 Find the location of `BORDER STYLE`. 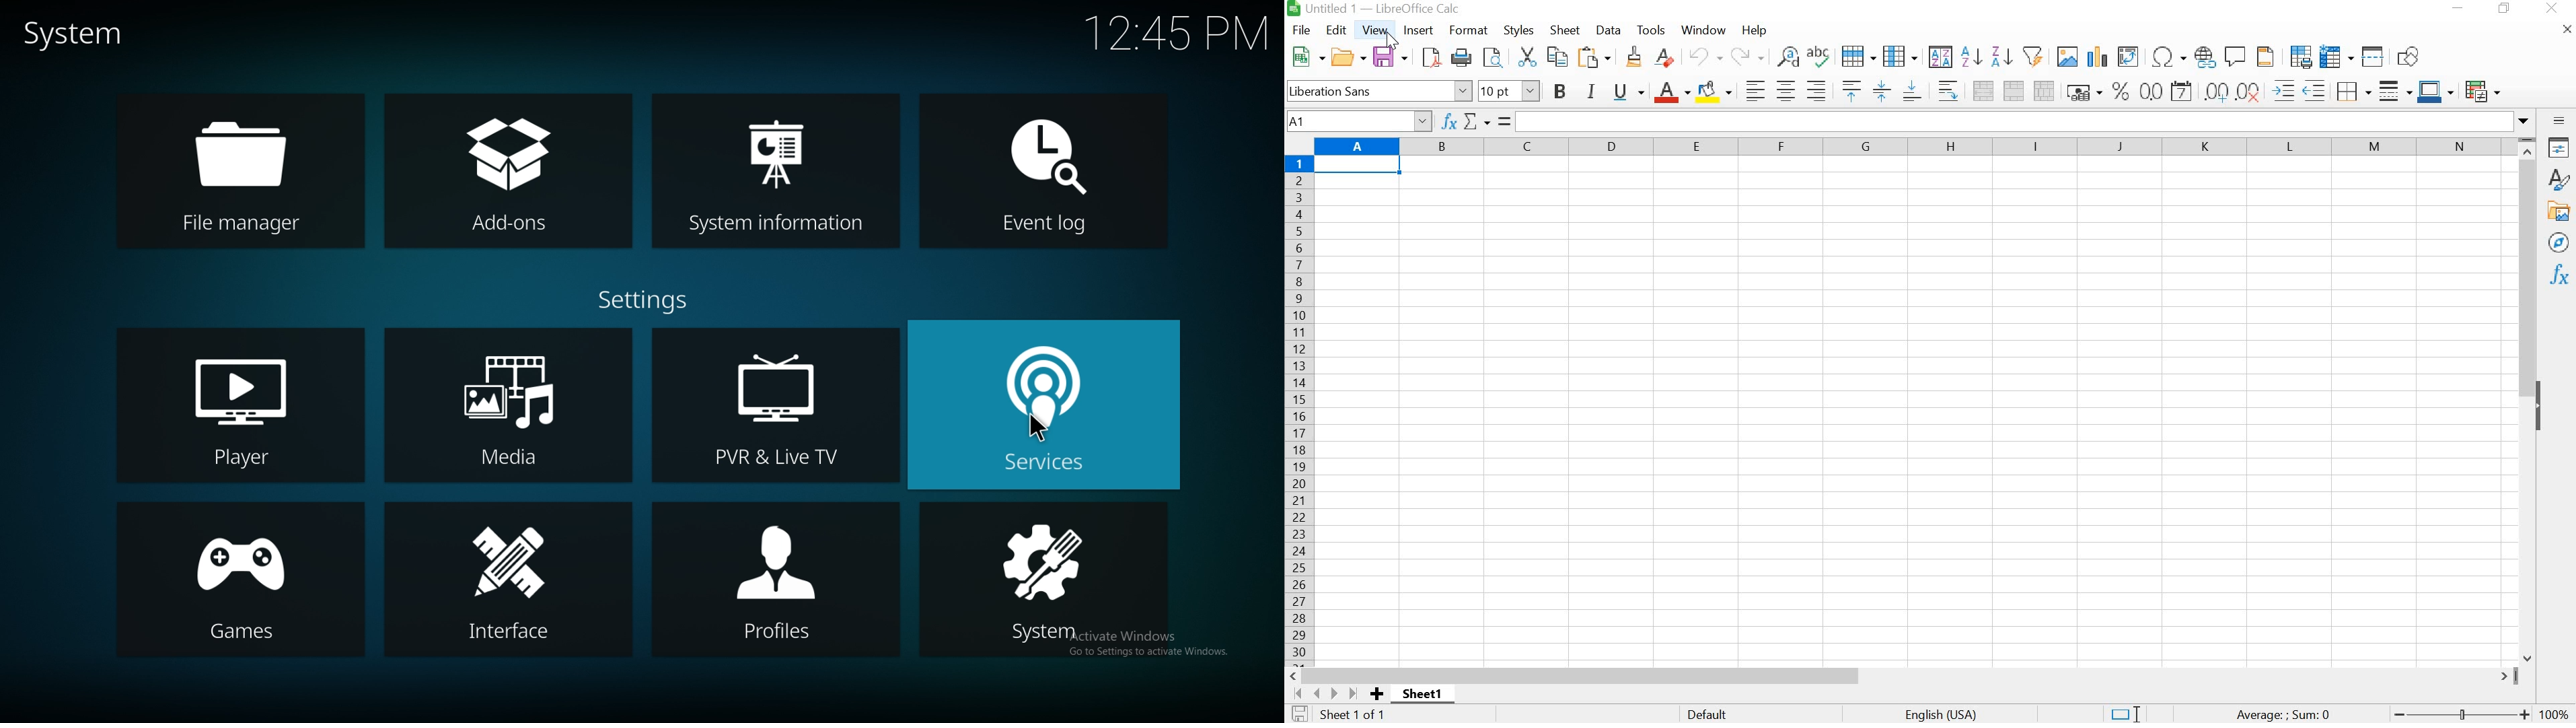

BORDER STYLE is located at coordinates (2394, 91).